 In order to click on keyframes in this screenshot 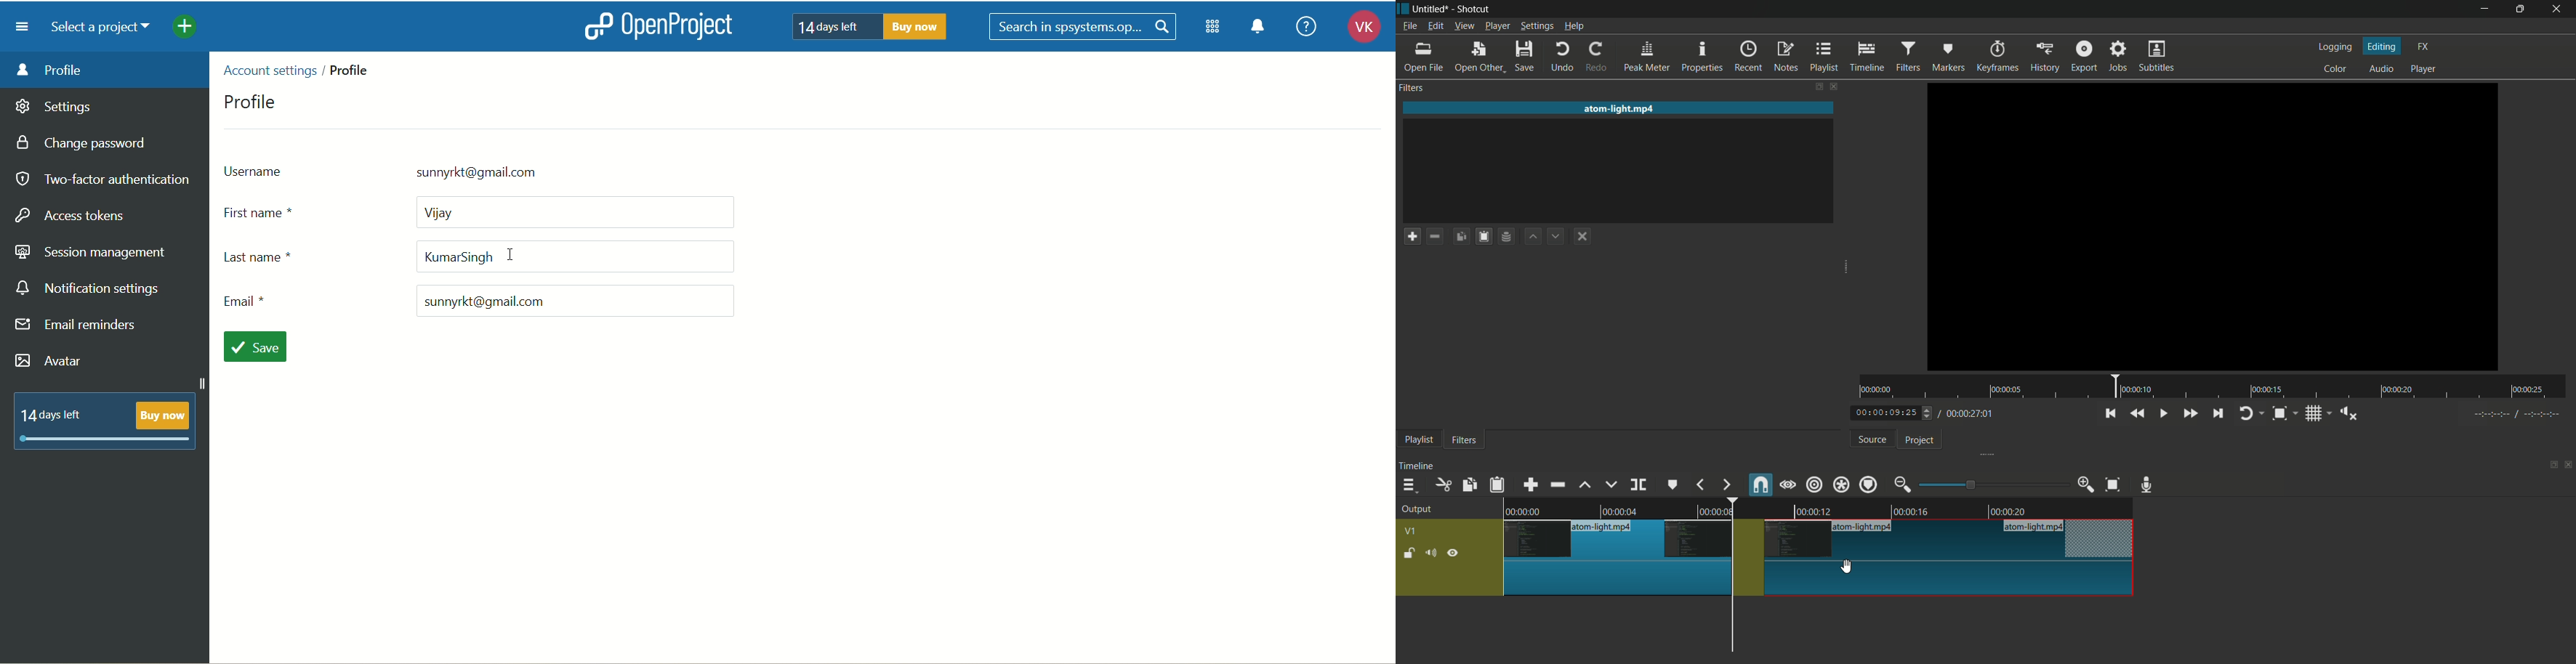, I will do `click(1996, 57)`.